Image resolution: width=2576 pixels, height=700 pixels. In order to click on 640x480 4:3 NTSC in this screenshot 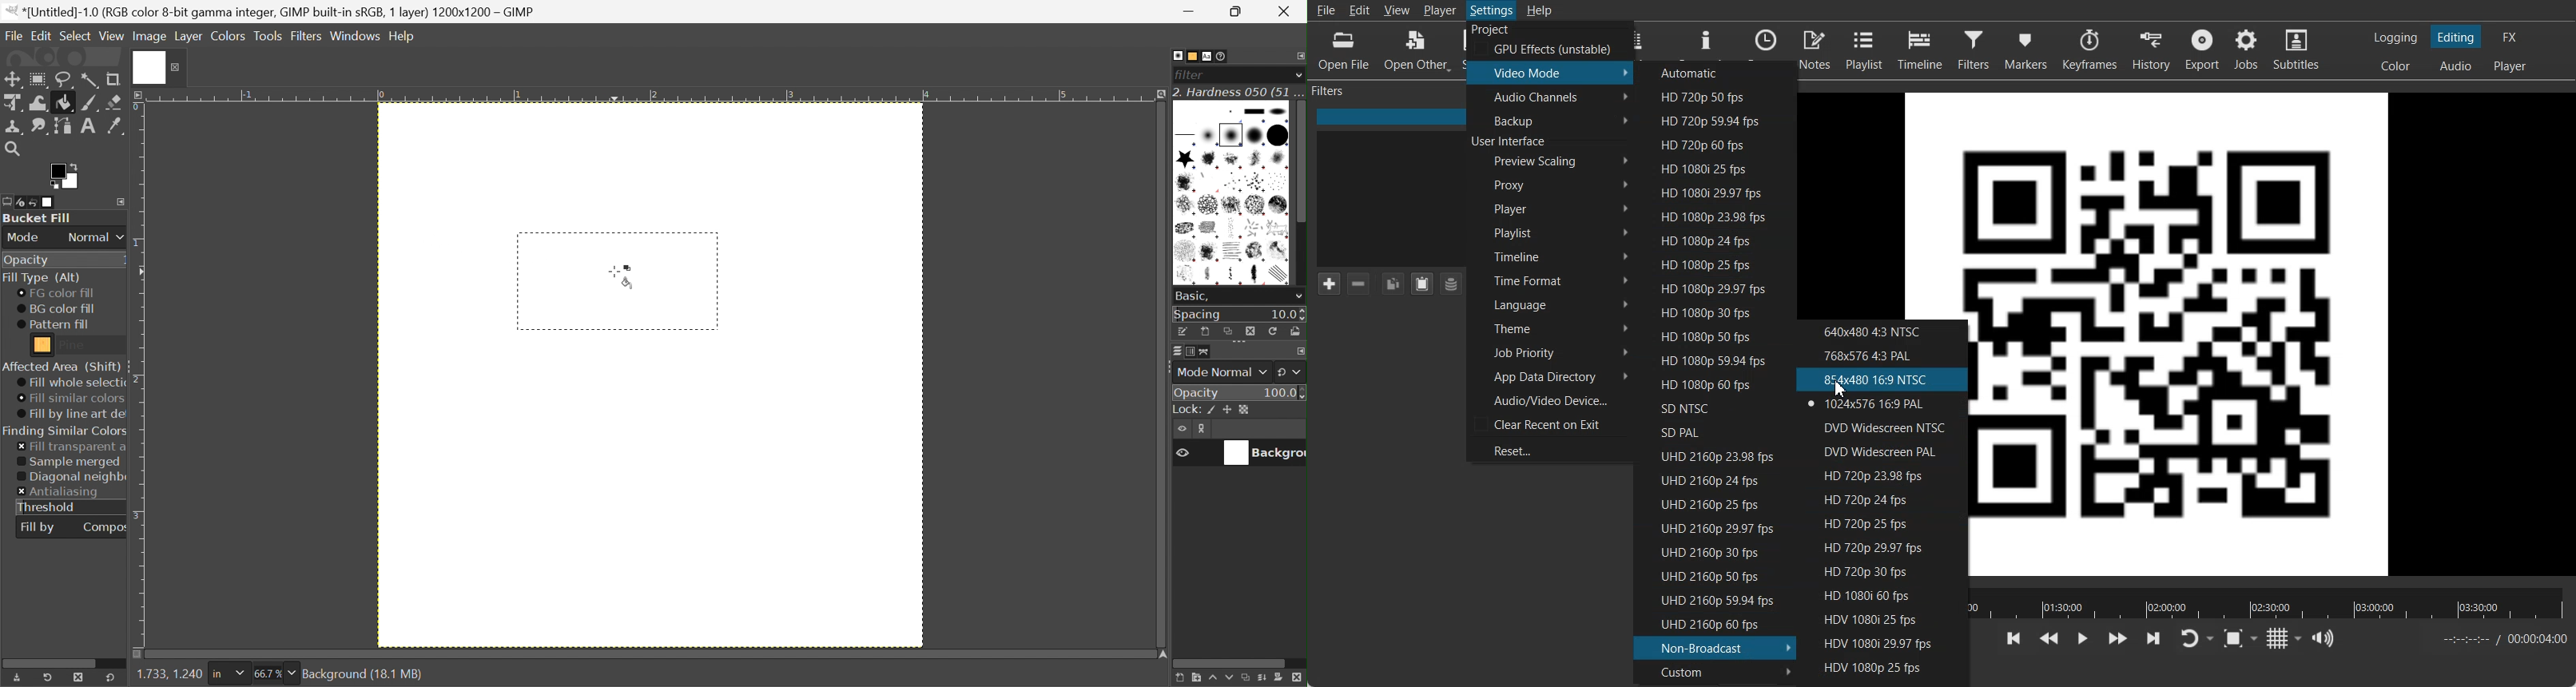, I will do `click(1882, 331)`.